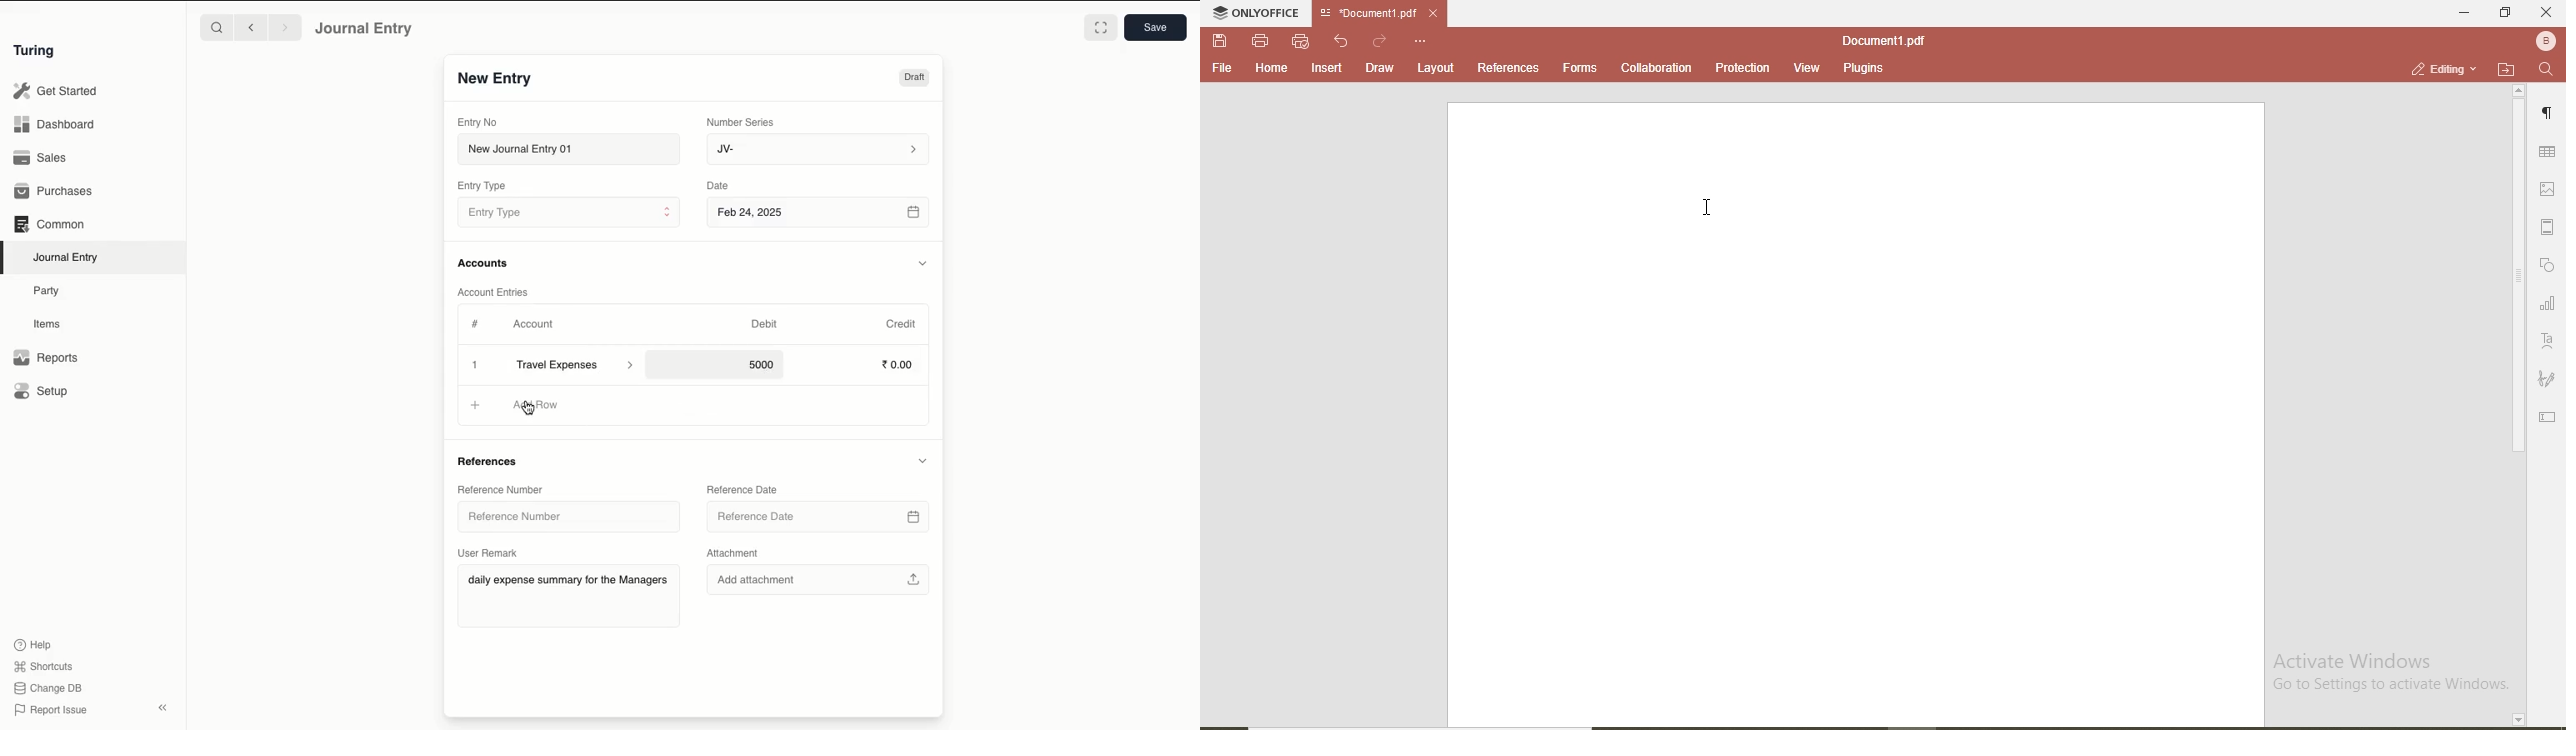 The width and height of the screenshot is (2576, 756). I want to click on Setup, so click(42, 390).